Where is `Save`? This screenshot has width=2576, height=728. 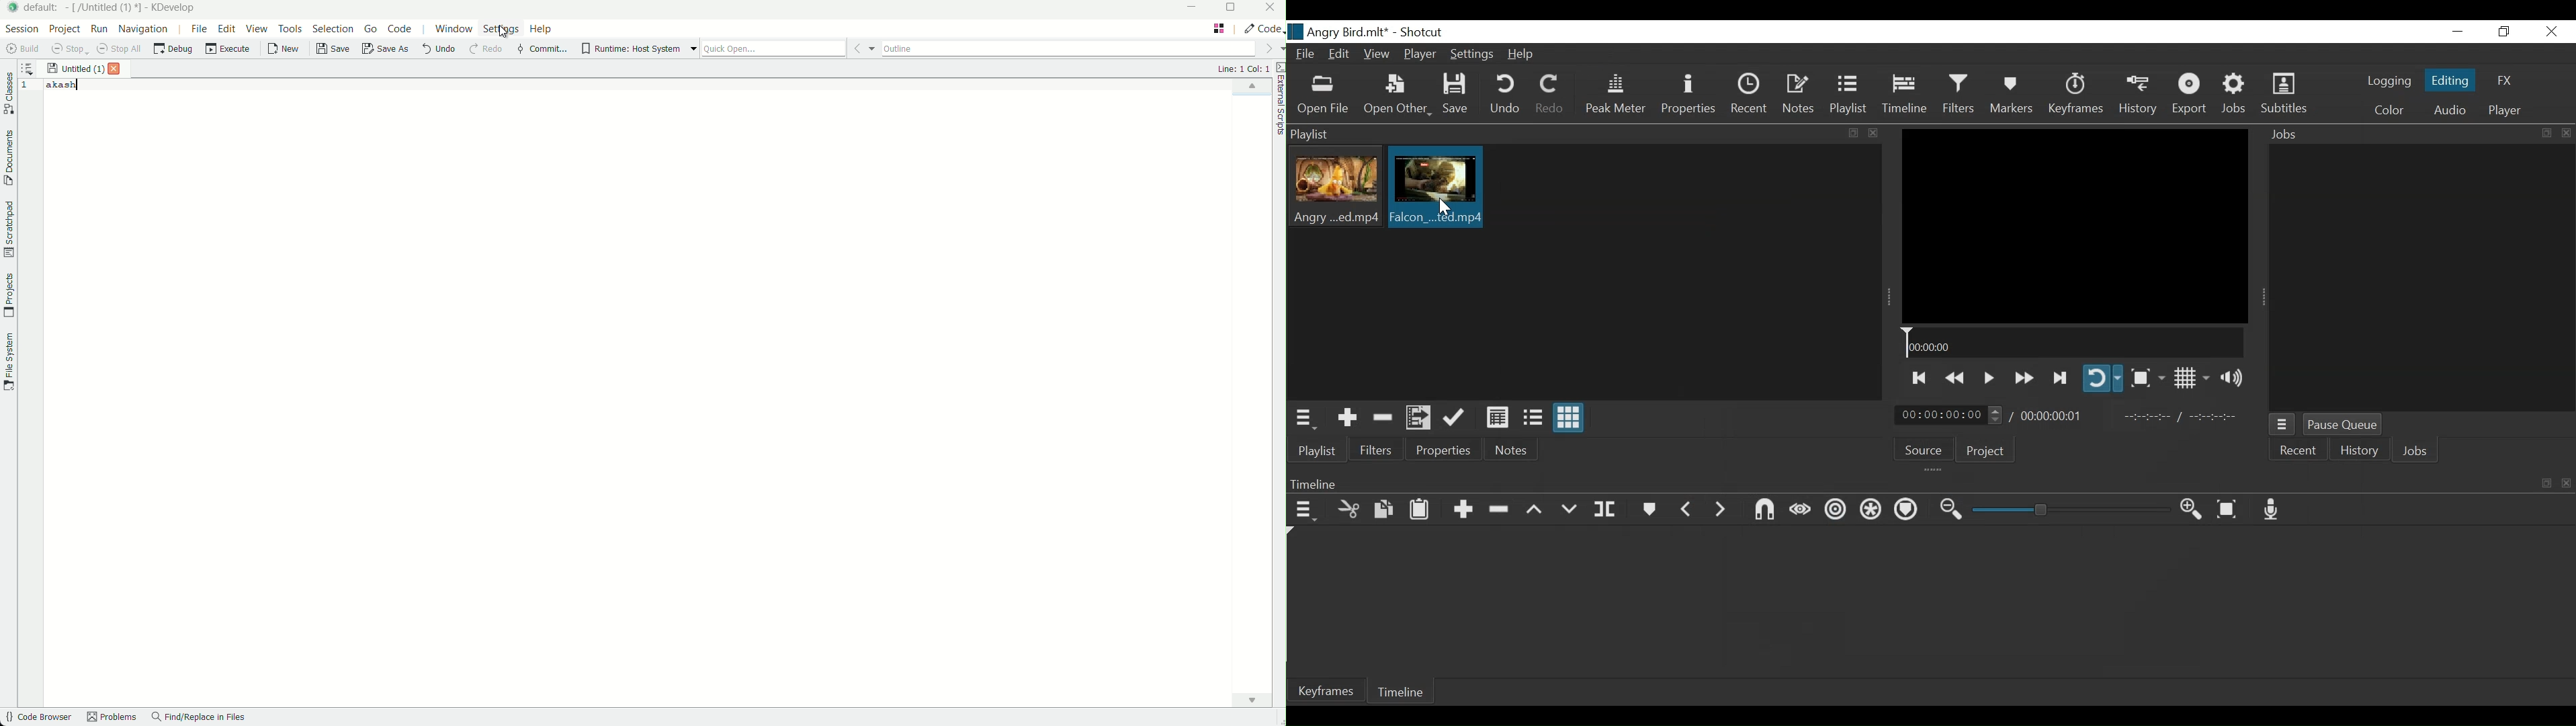 Save is located at coordinates (1460, 94).